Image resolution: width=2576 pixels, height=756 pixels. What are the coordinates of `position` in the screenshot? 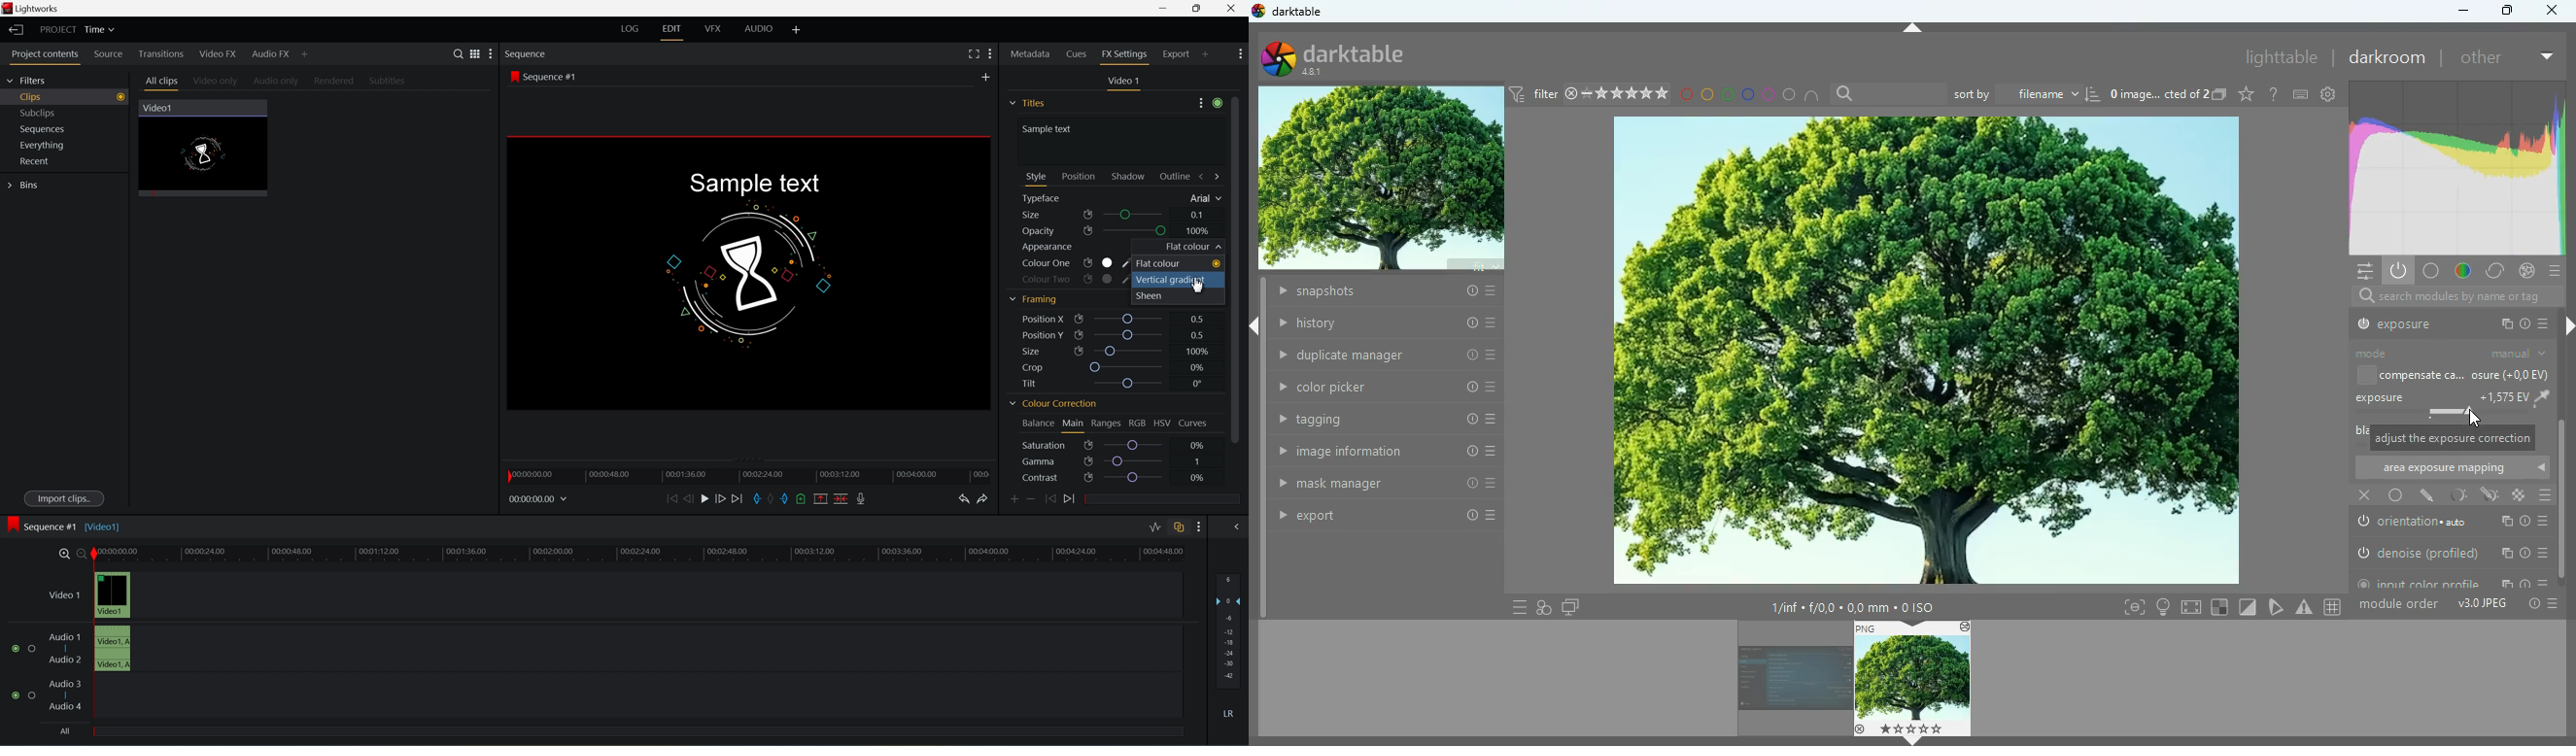 It's located at (1078, 176).